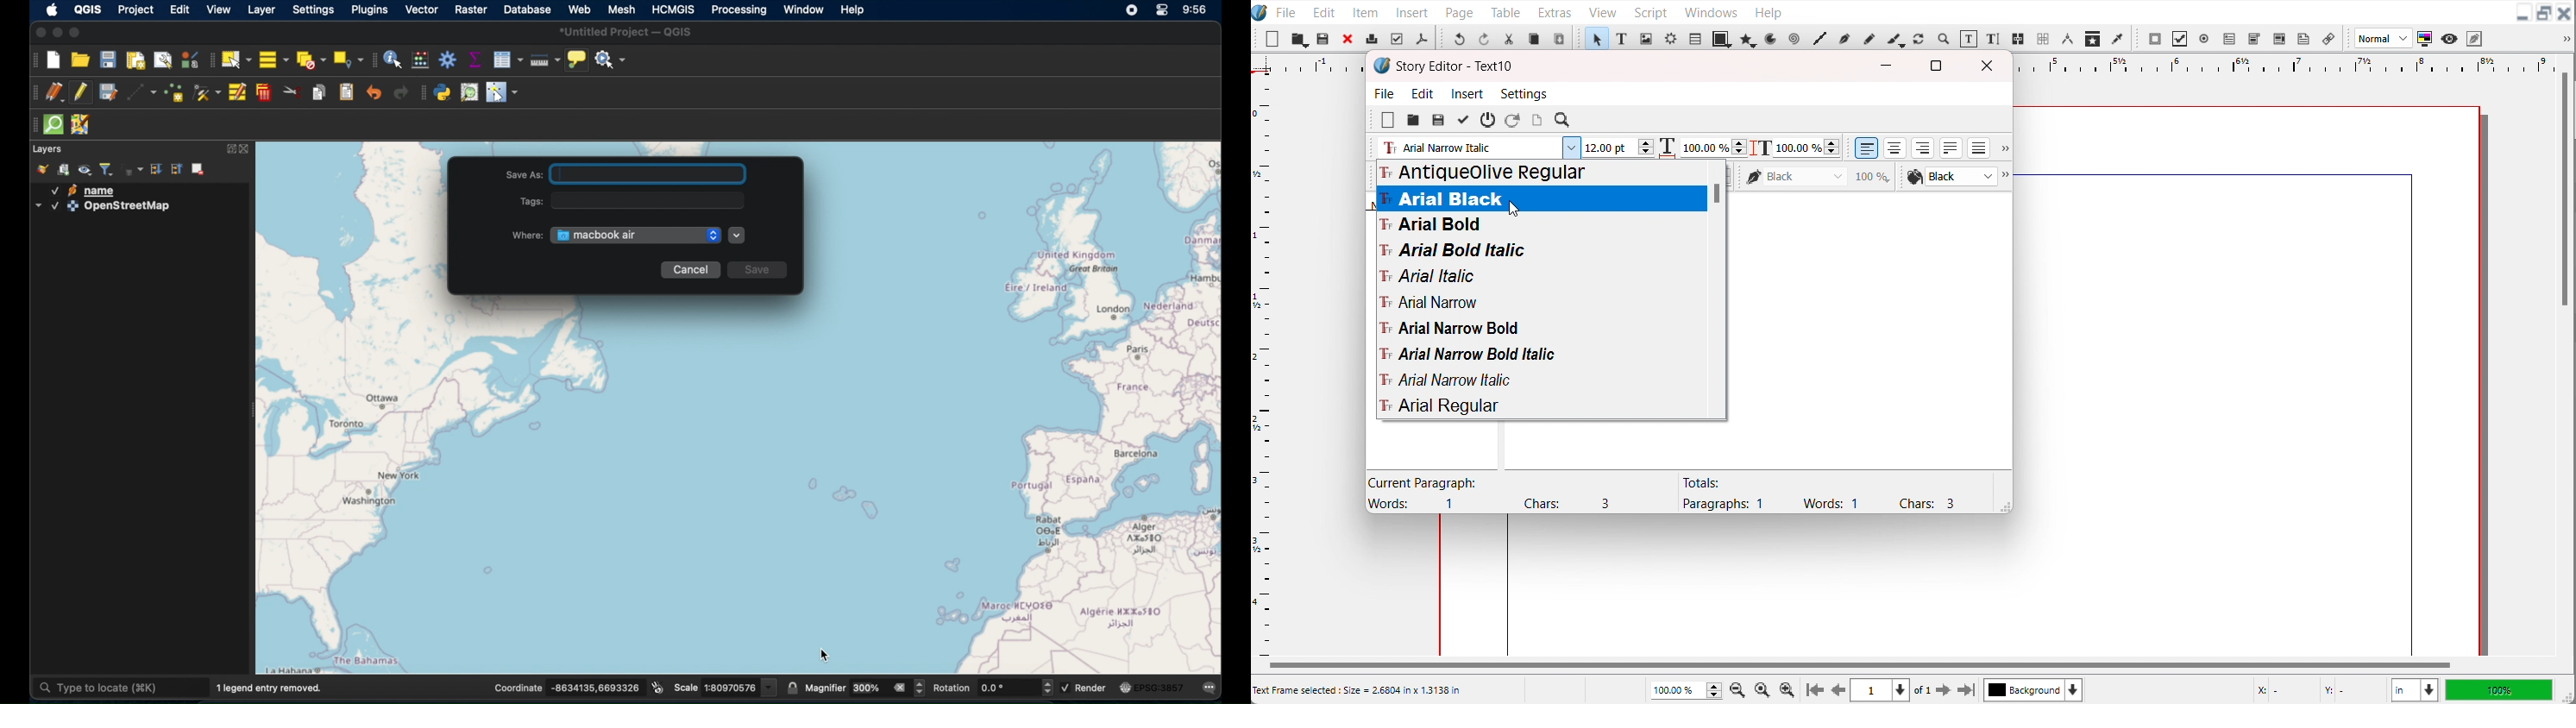 The image size is (2576, 728). What do you see at coordinates (1286, 11) in the screenshot?
I see `File` at bounding box center [1286, 11].